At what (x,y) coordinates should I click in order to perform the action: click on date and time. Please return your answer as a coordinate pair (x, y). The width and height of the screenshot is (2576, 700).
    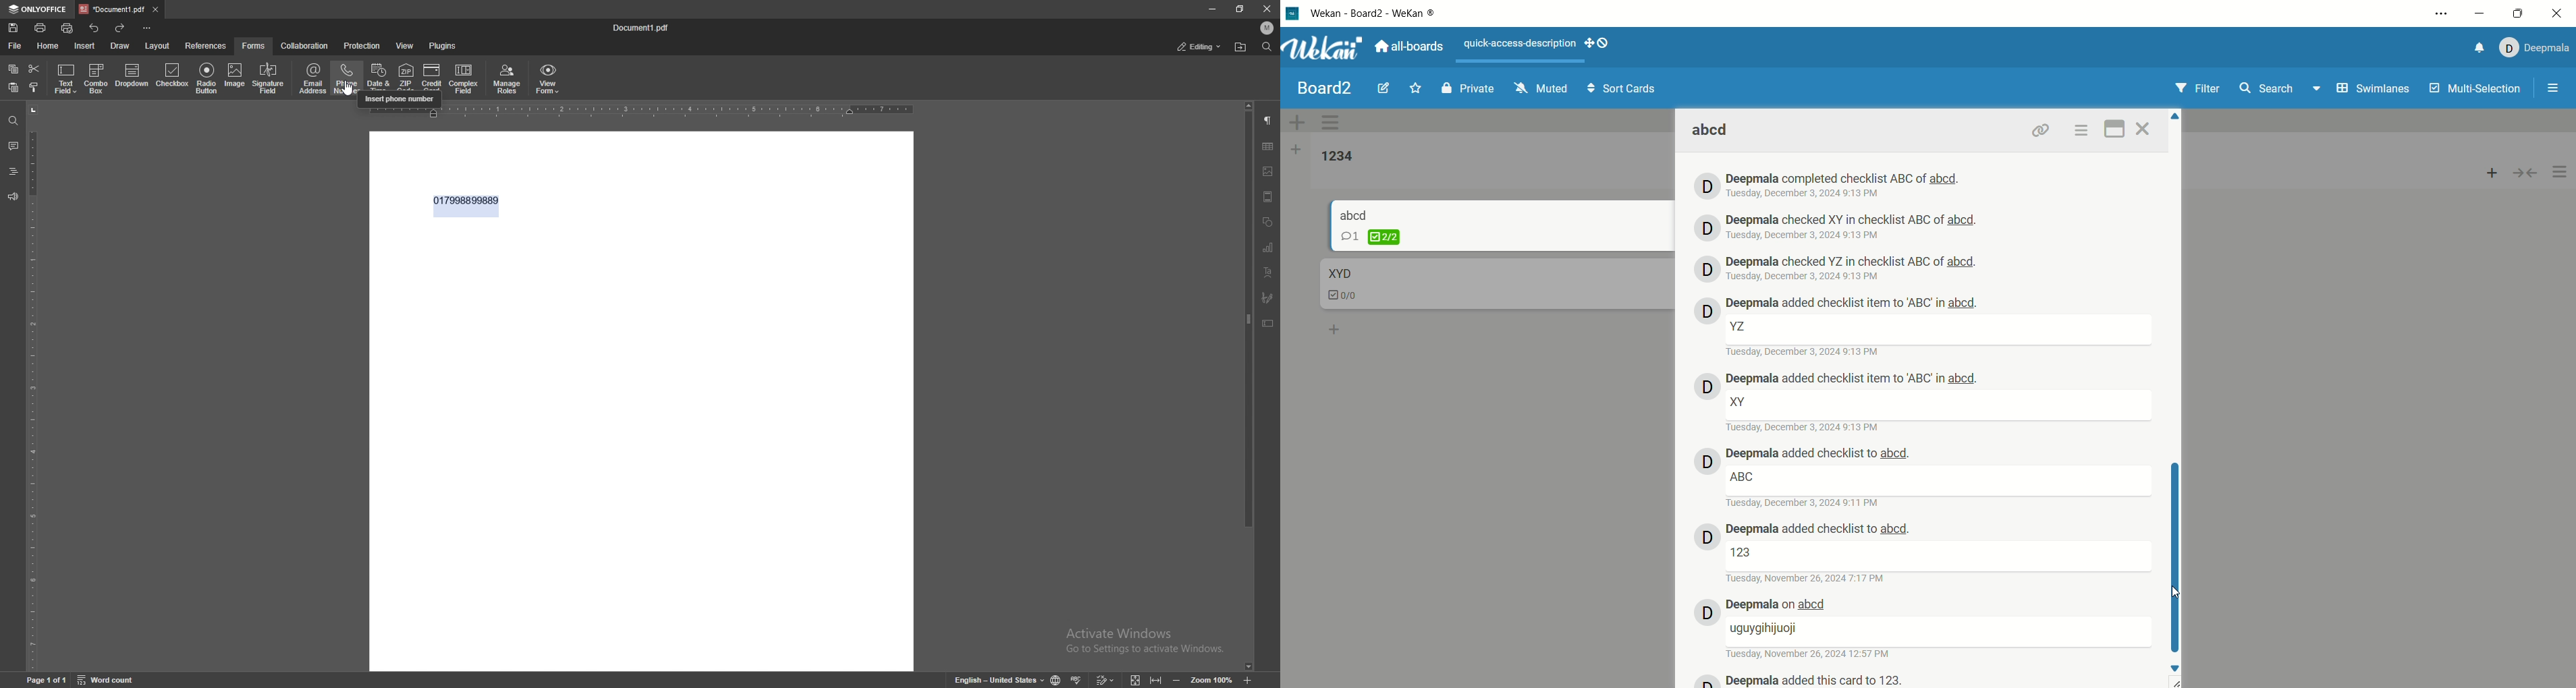
    Looking at the image, I should click on (1807, 194).